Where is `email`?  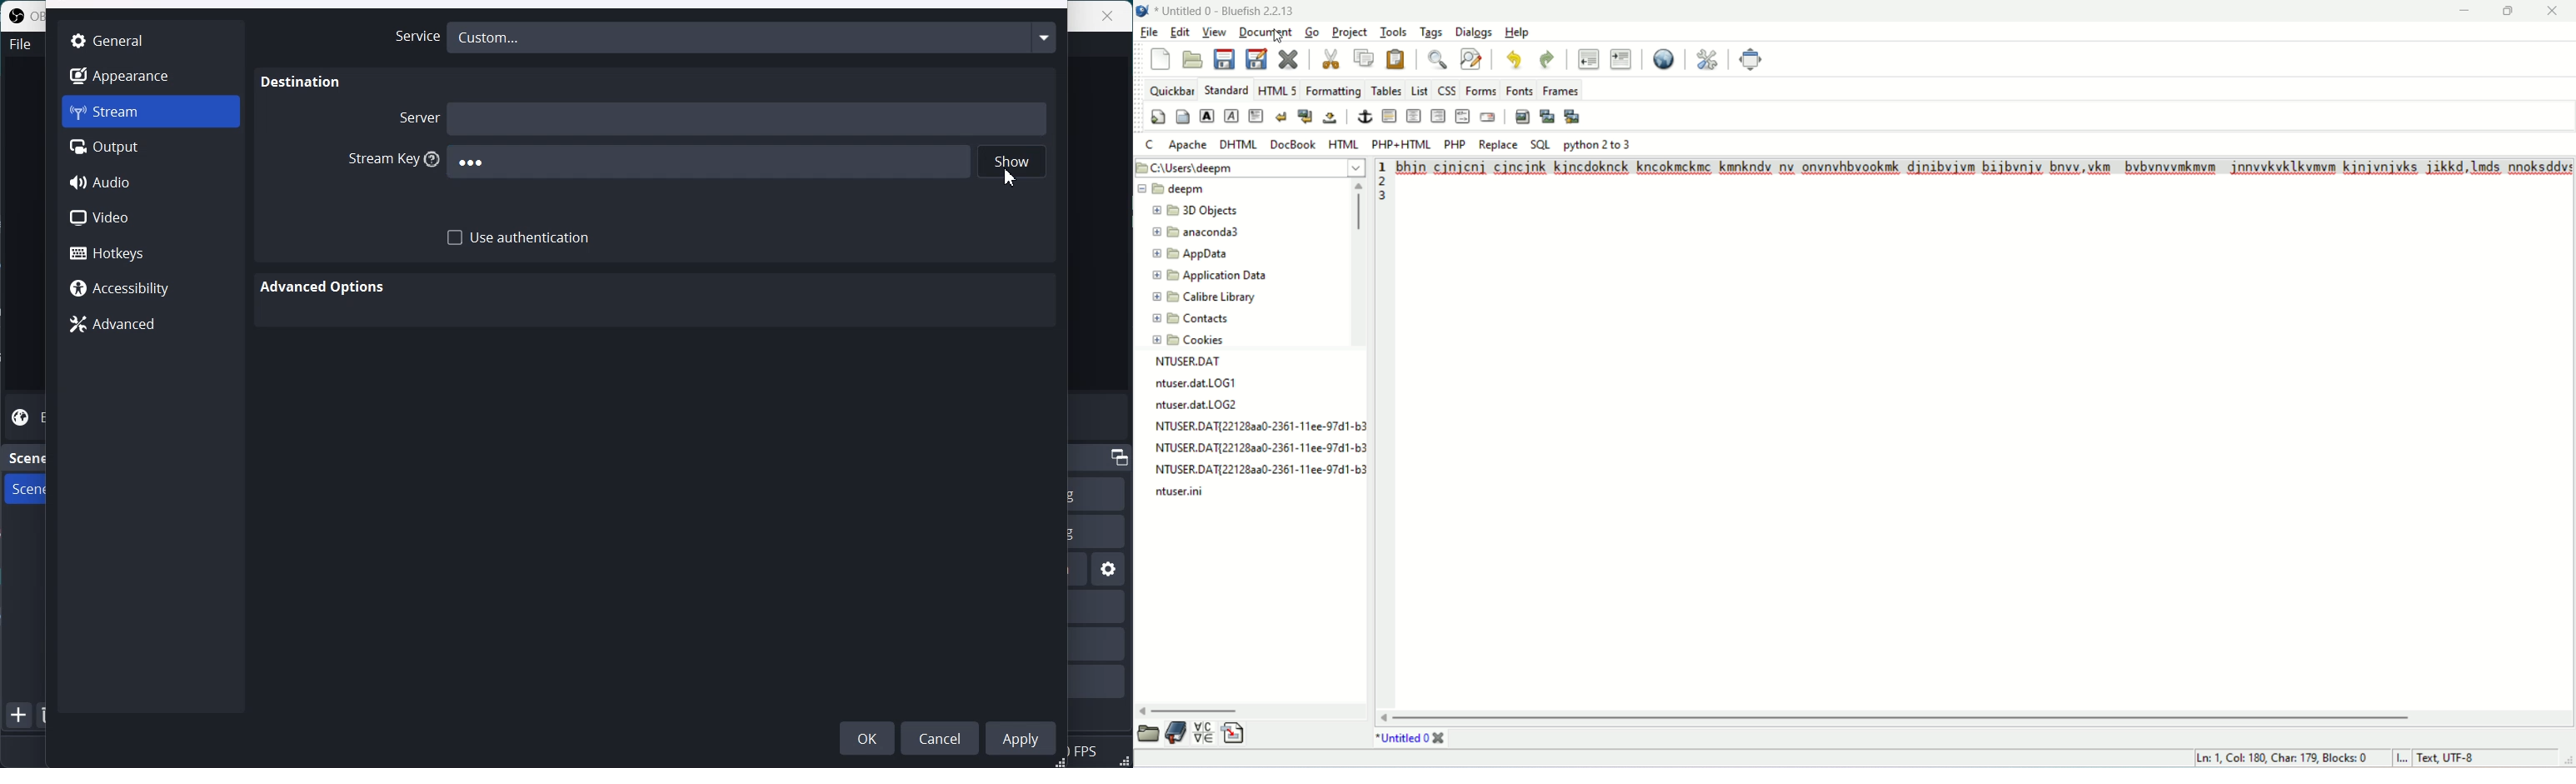 email is located at coordinates (1489, 116).